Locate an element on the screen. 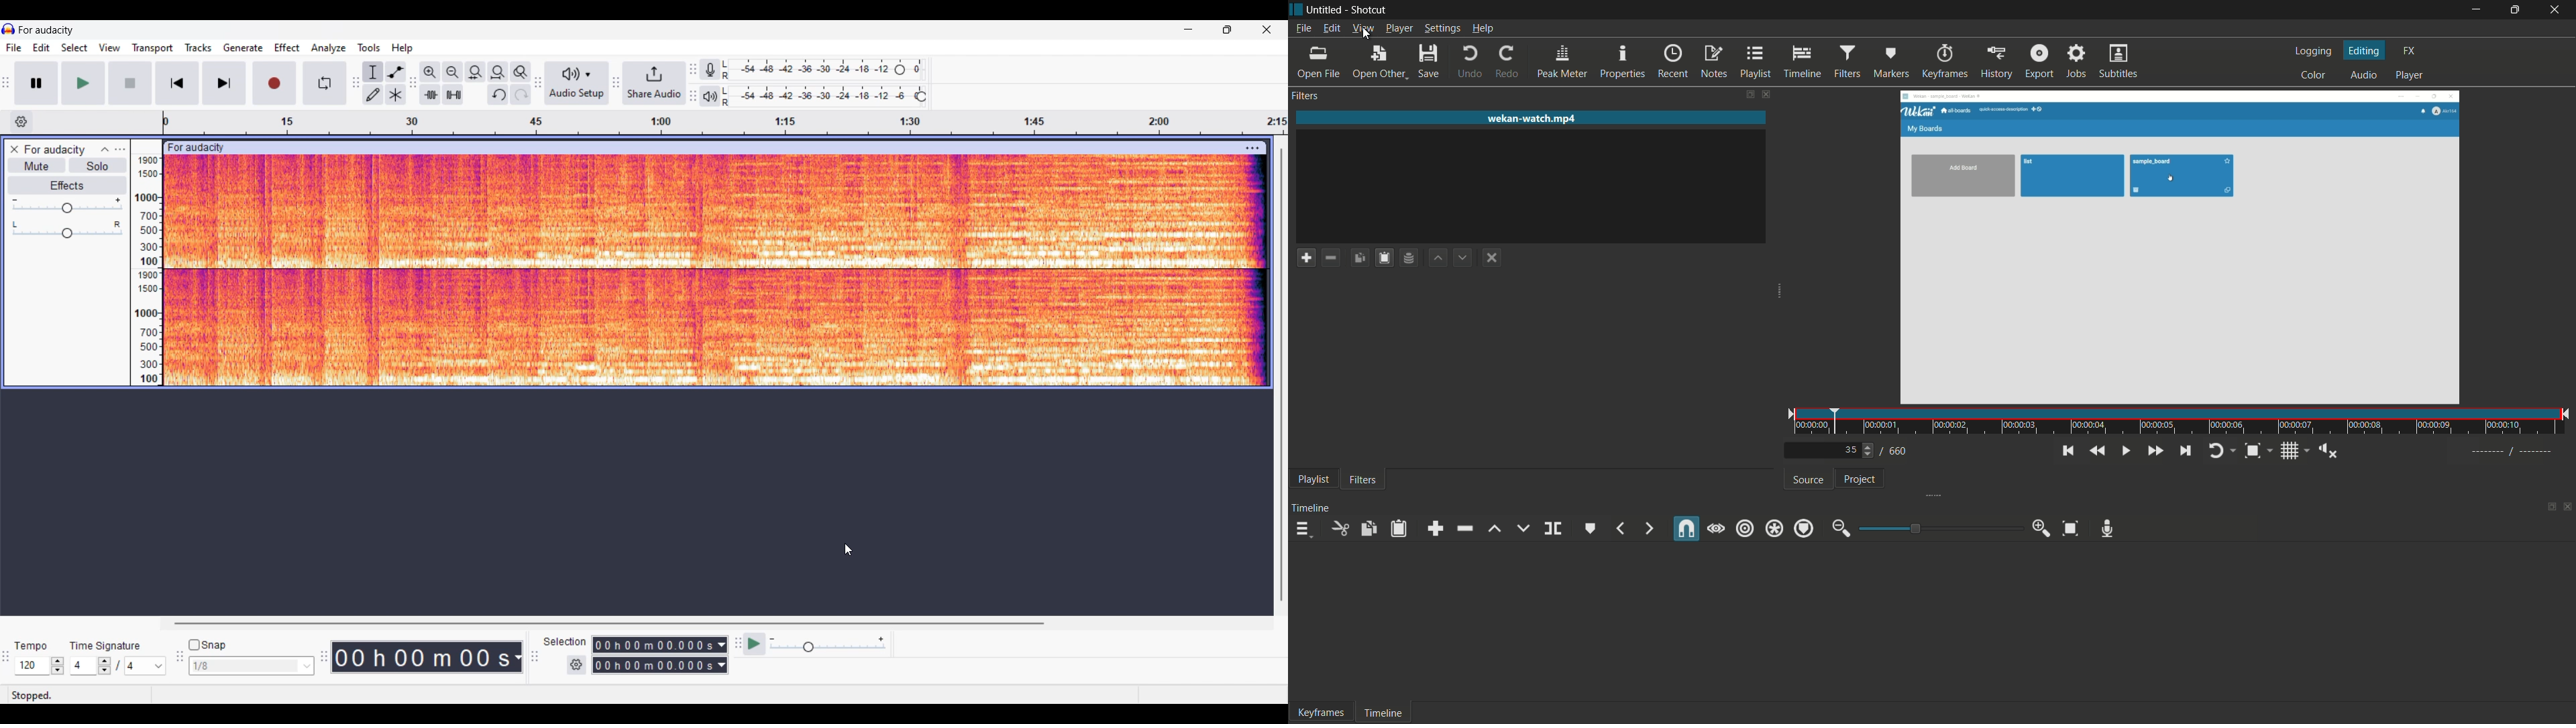 The height and width of the screenshot is (728, 2576). Analyze menu is located at coordinates (329, 49).